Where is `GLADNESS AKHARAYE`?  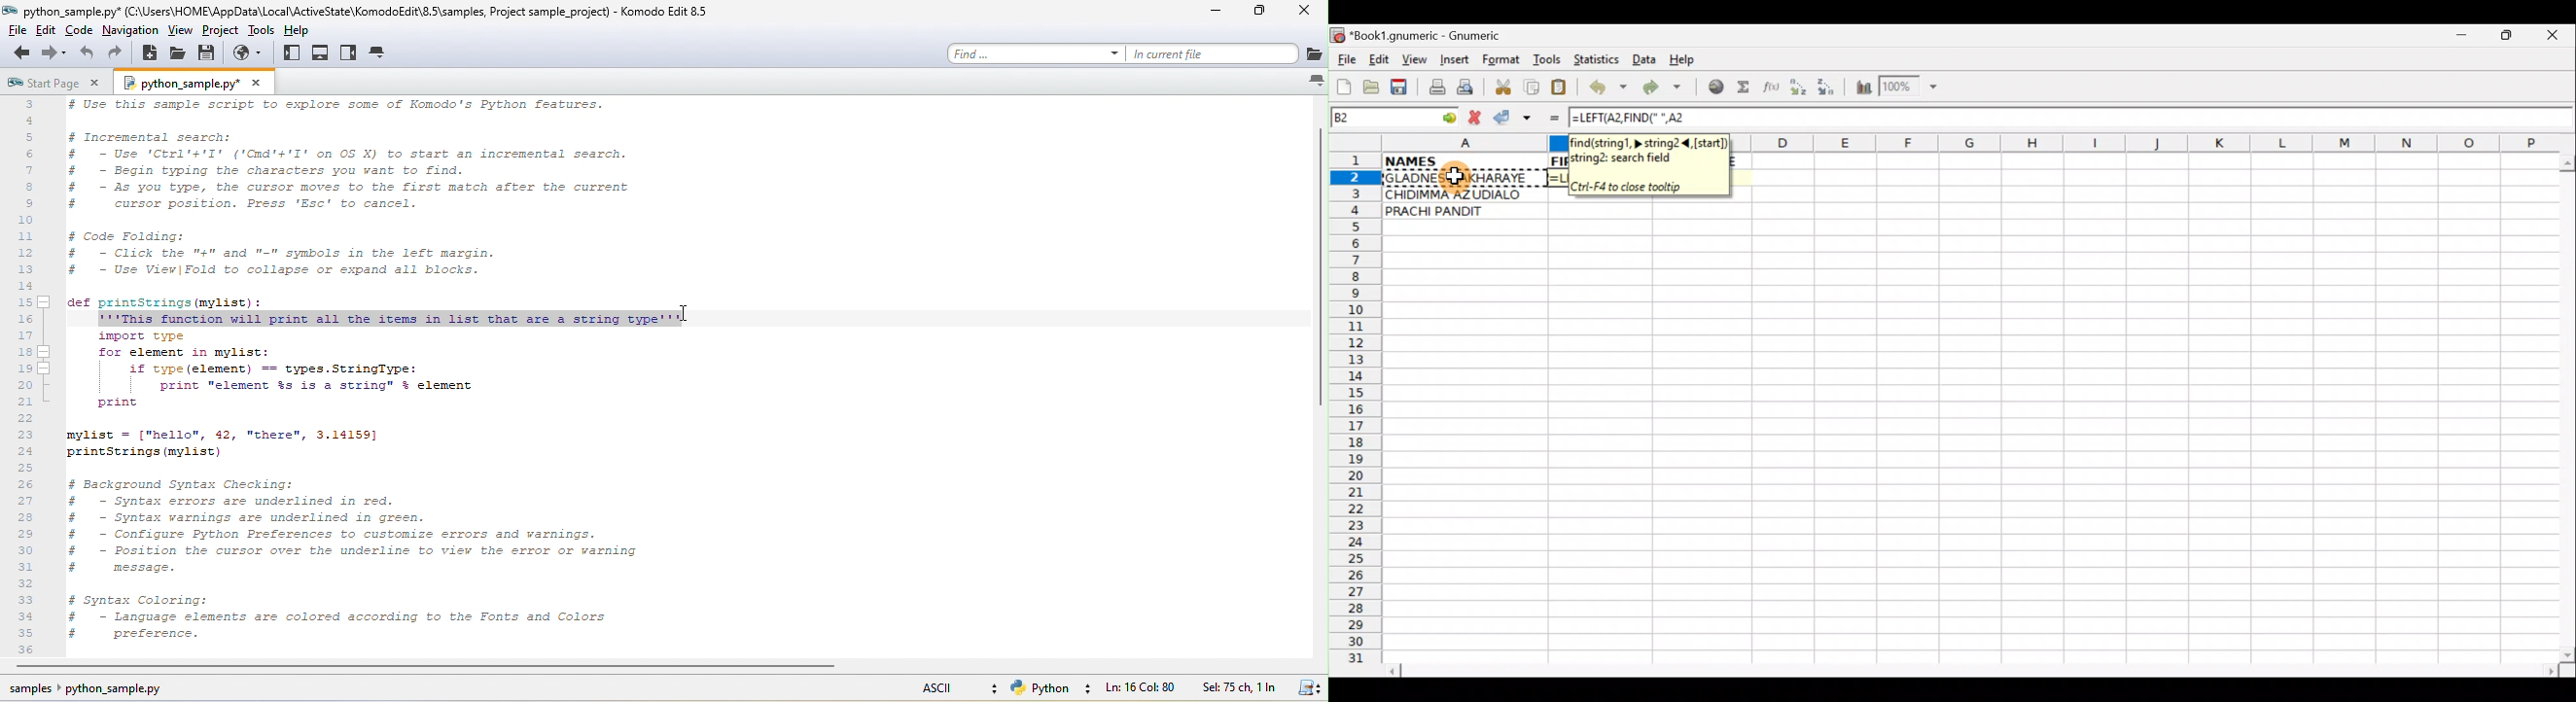 GLADNESS AKHARAYE is located at coordinates (1462, 177).